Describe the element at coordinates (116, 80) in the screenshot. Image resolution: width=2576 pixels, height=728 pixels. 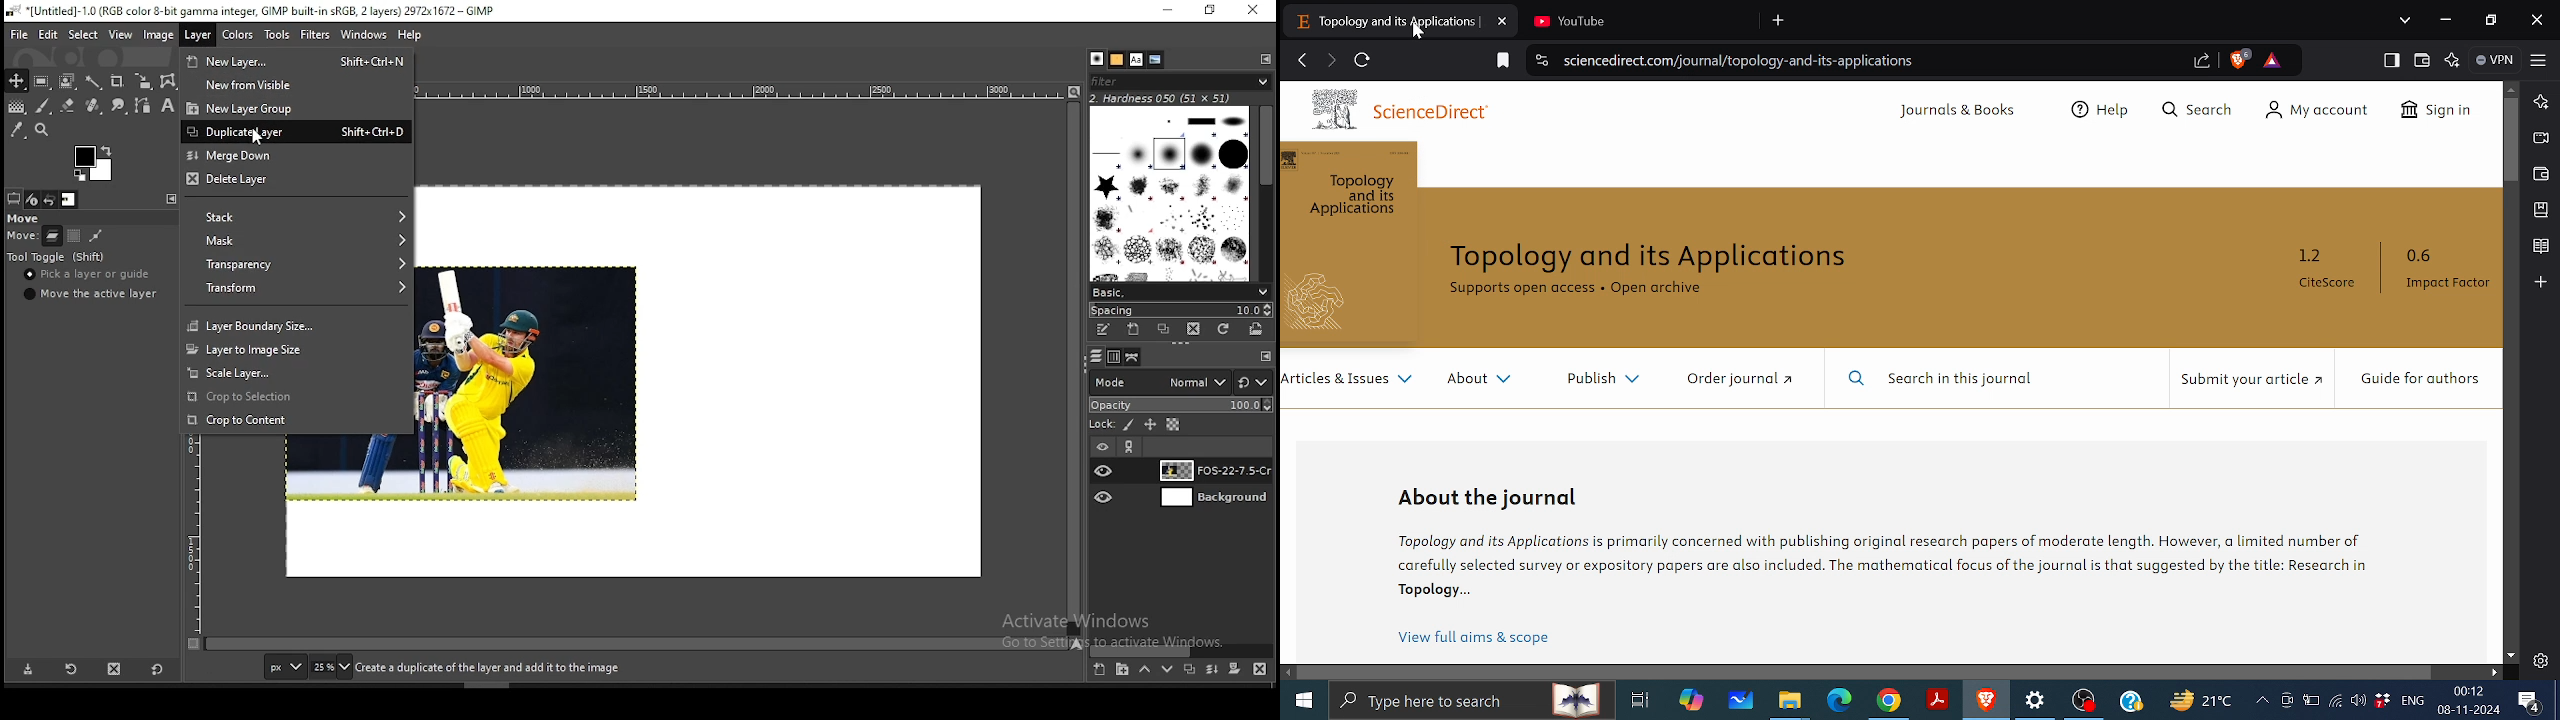
I see `crop tool` at that location.